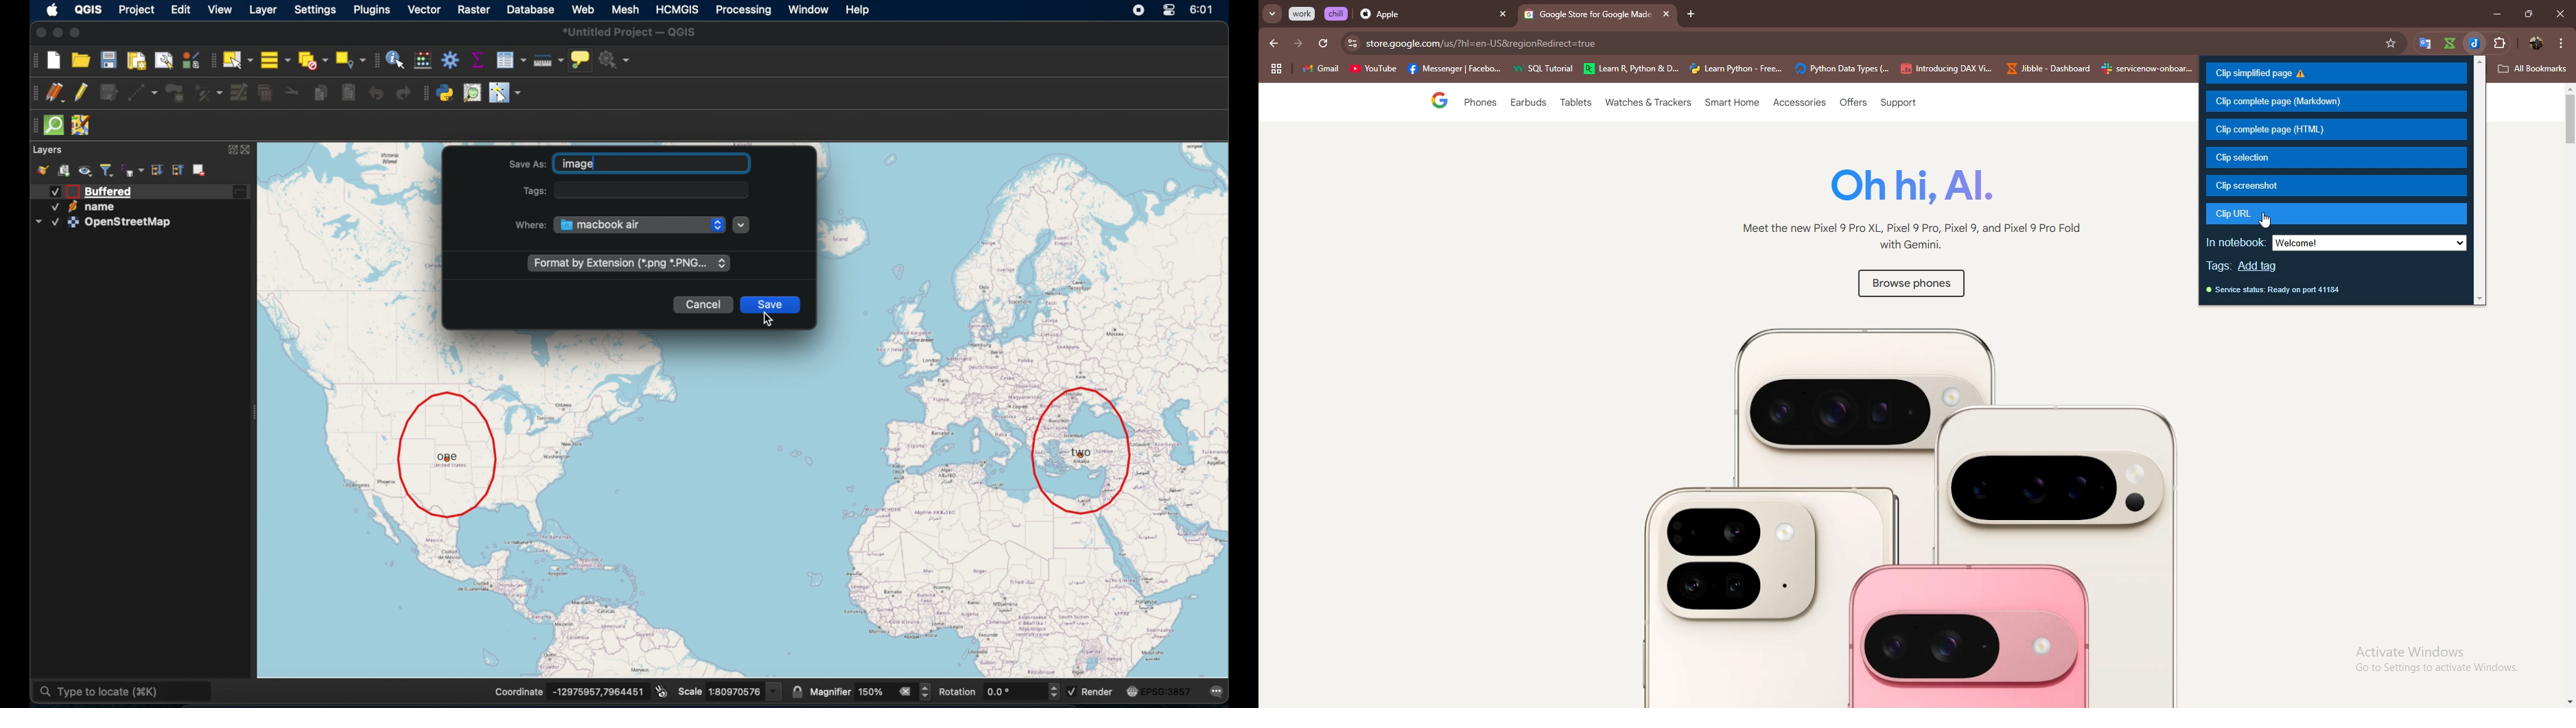 Image resolution: width=2576 pixels, height=728 pixels. Describe the element at coordinates (2562, 43) in the screenshot. I see `options` at that location.